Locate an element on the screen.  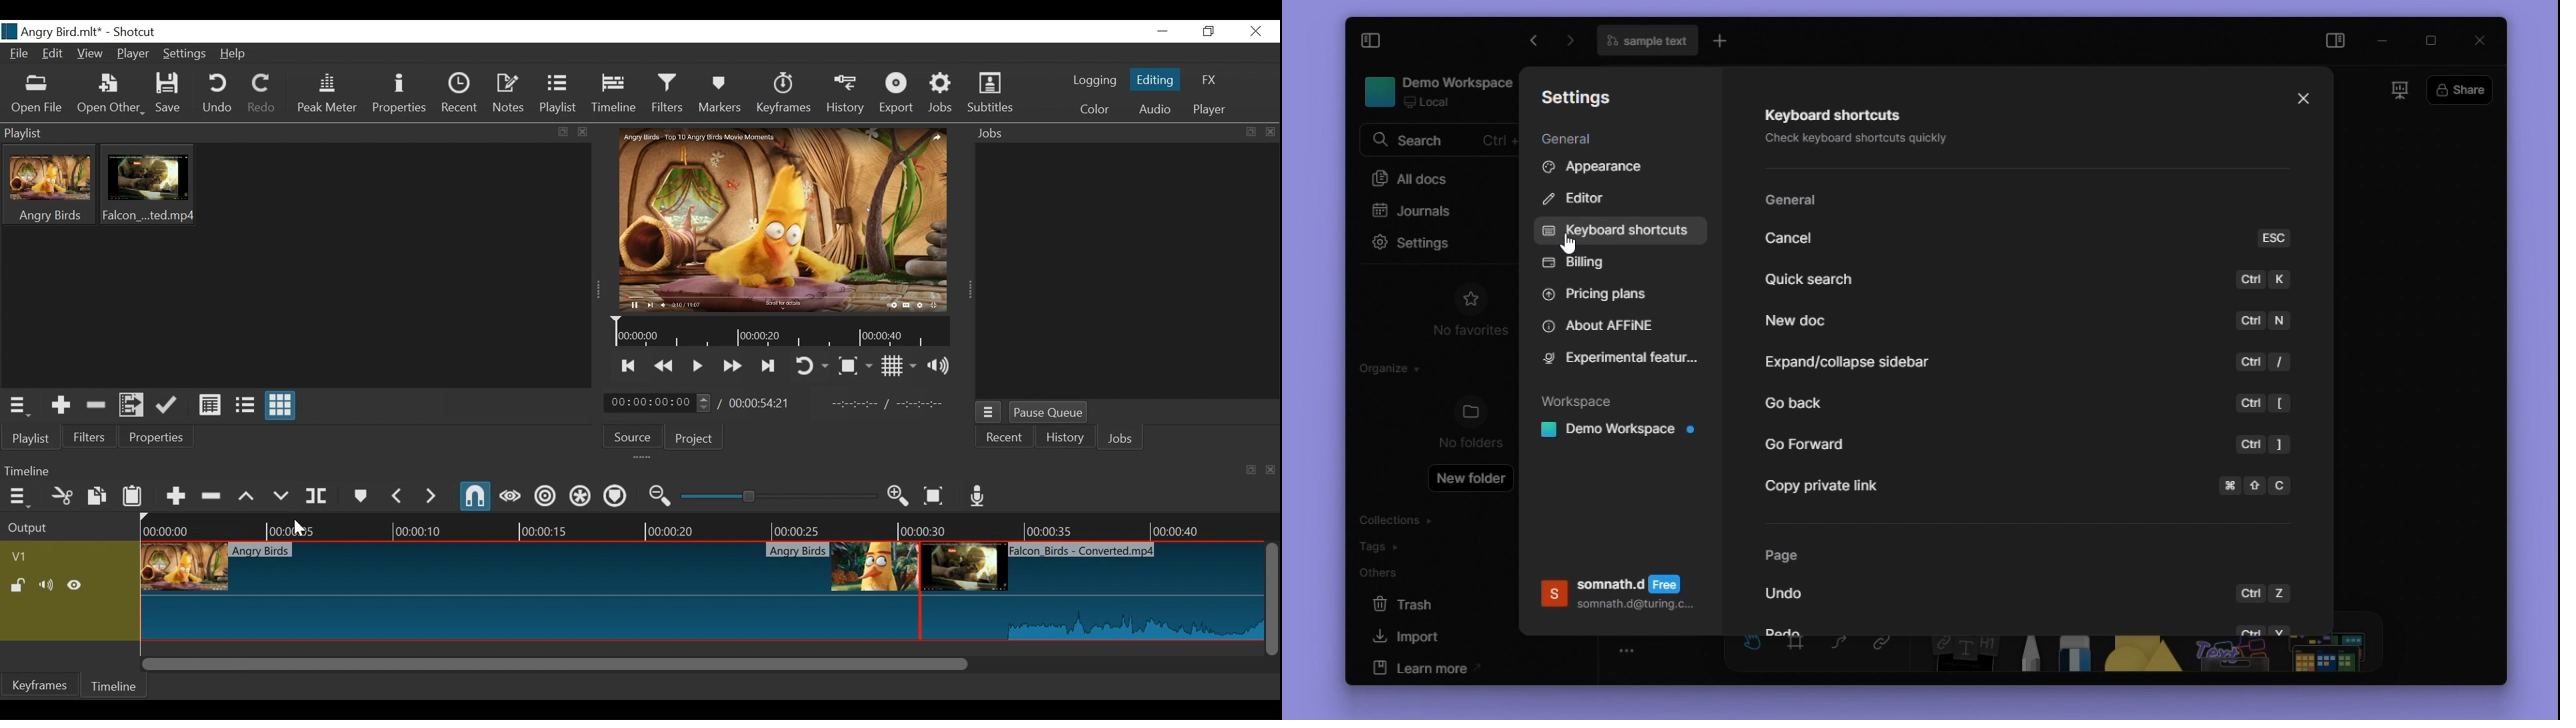
side panel is located at coordinates (2338, 40).